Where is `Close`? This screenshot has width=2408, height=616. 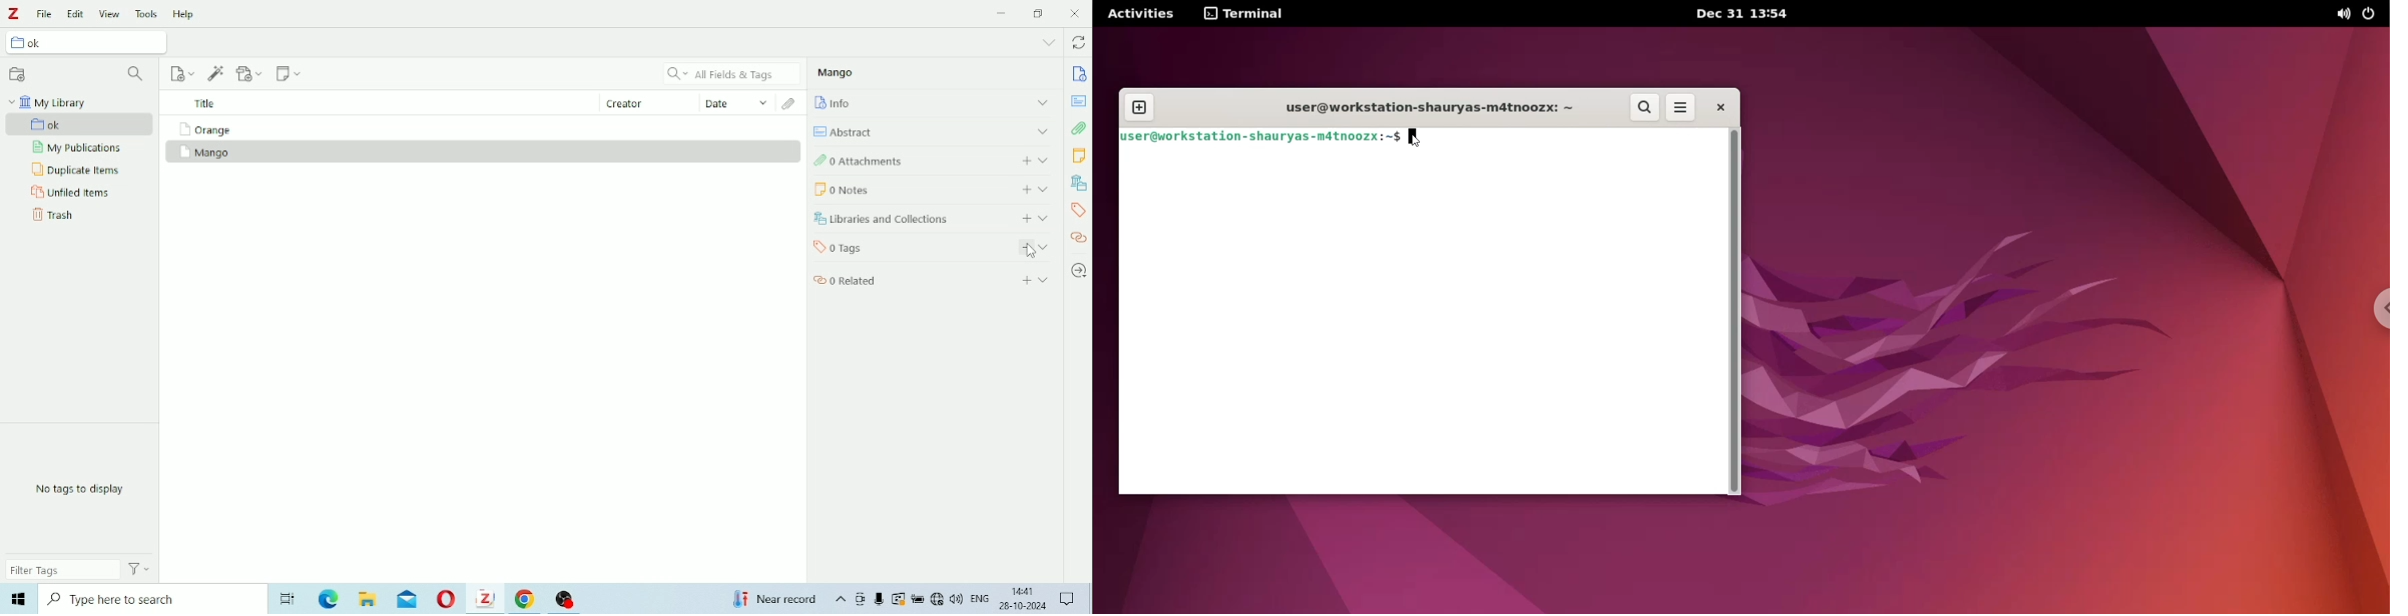 Close is located at coordinates (1076, 13).